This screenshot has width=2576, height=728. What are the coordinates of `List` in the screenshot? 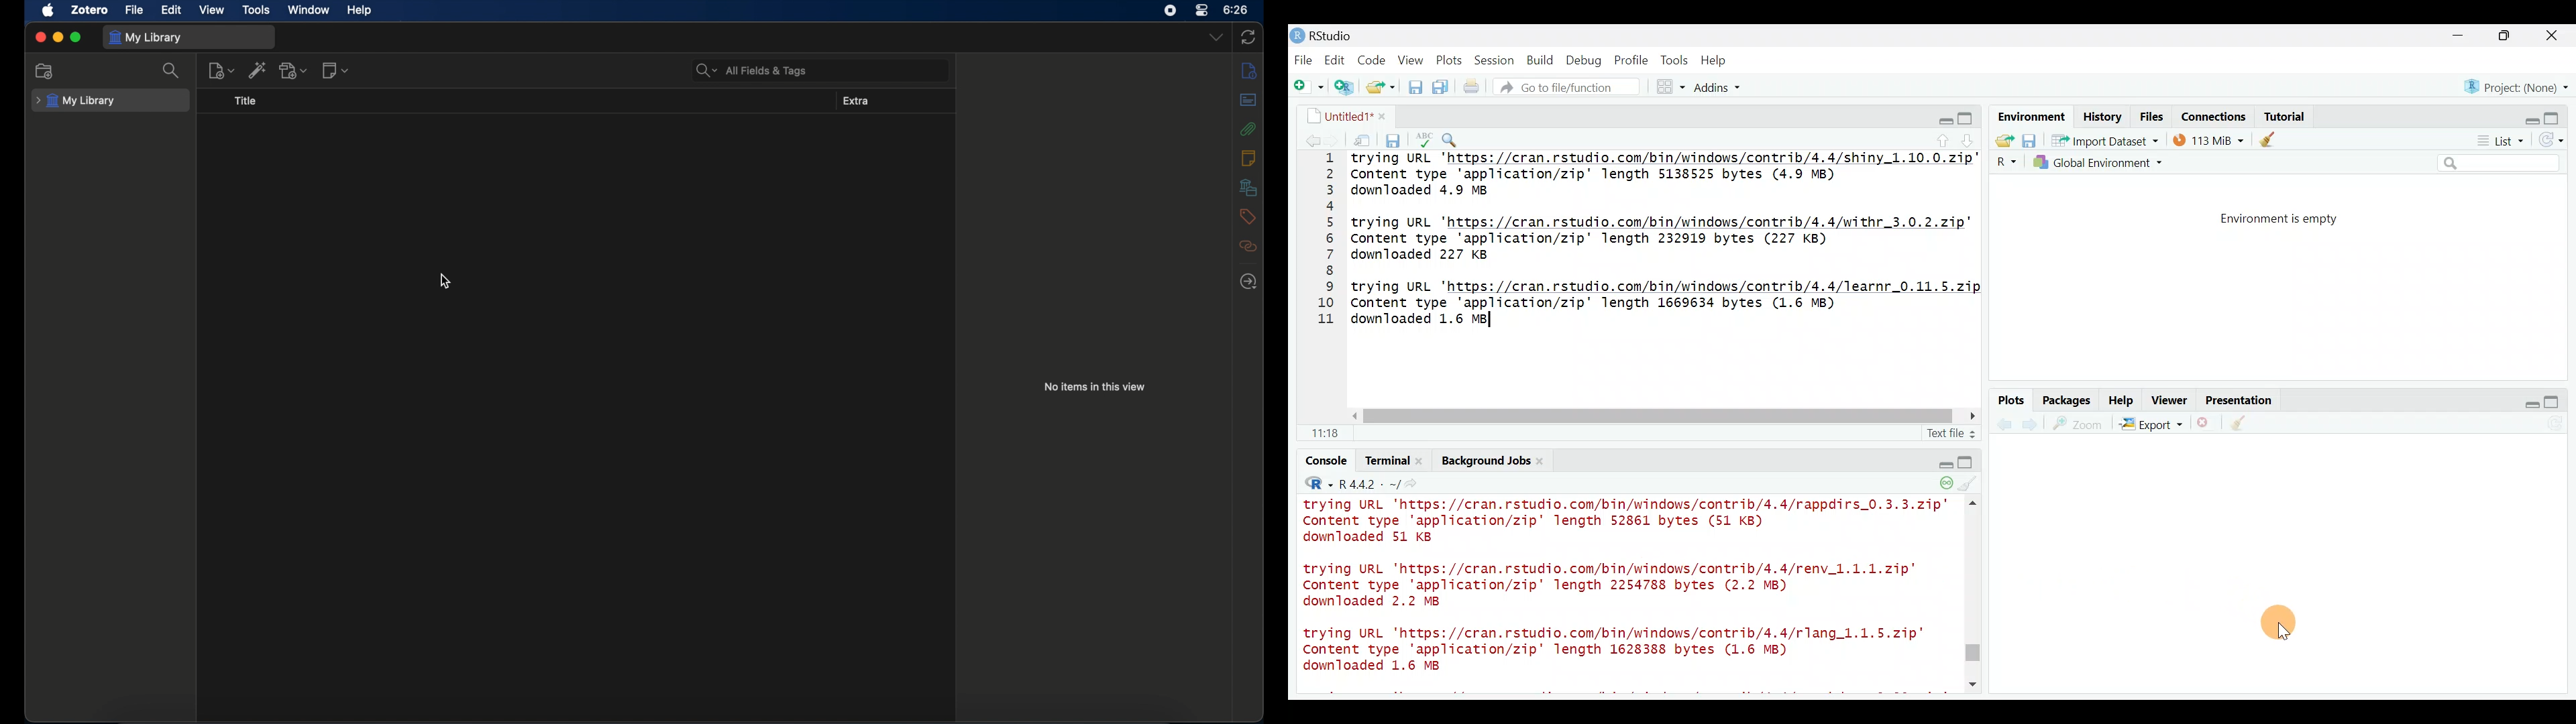 It's located at (2499, 141).